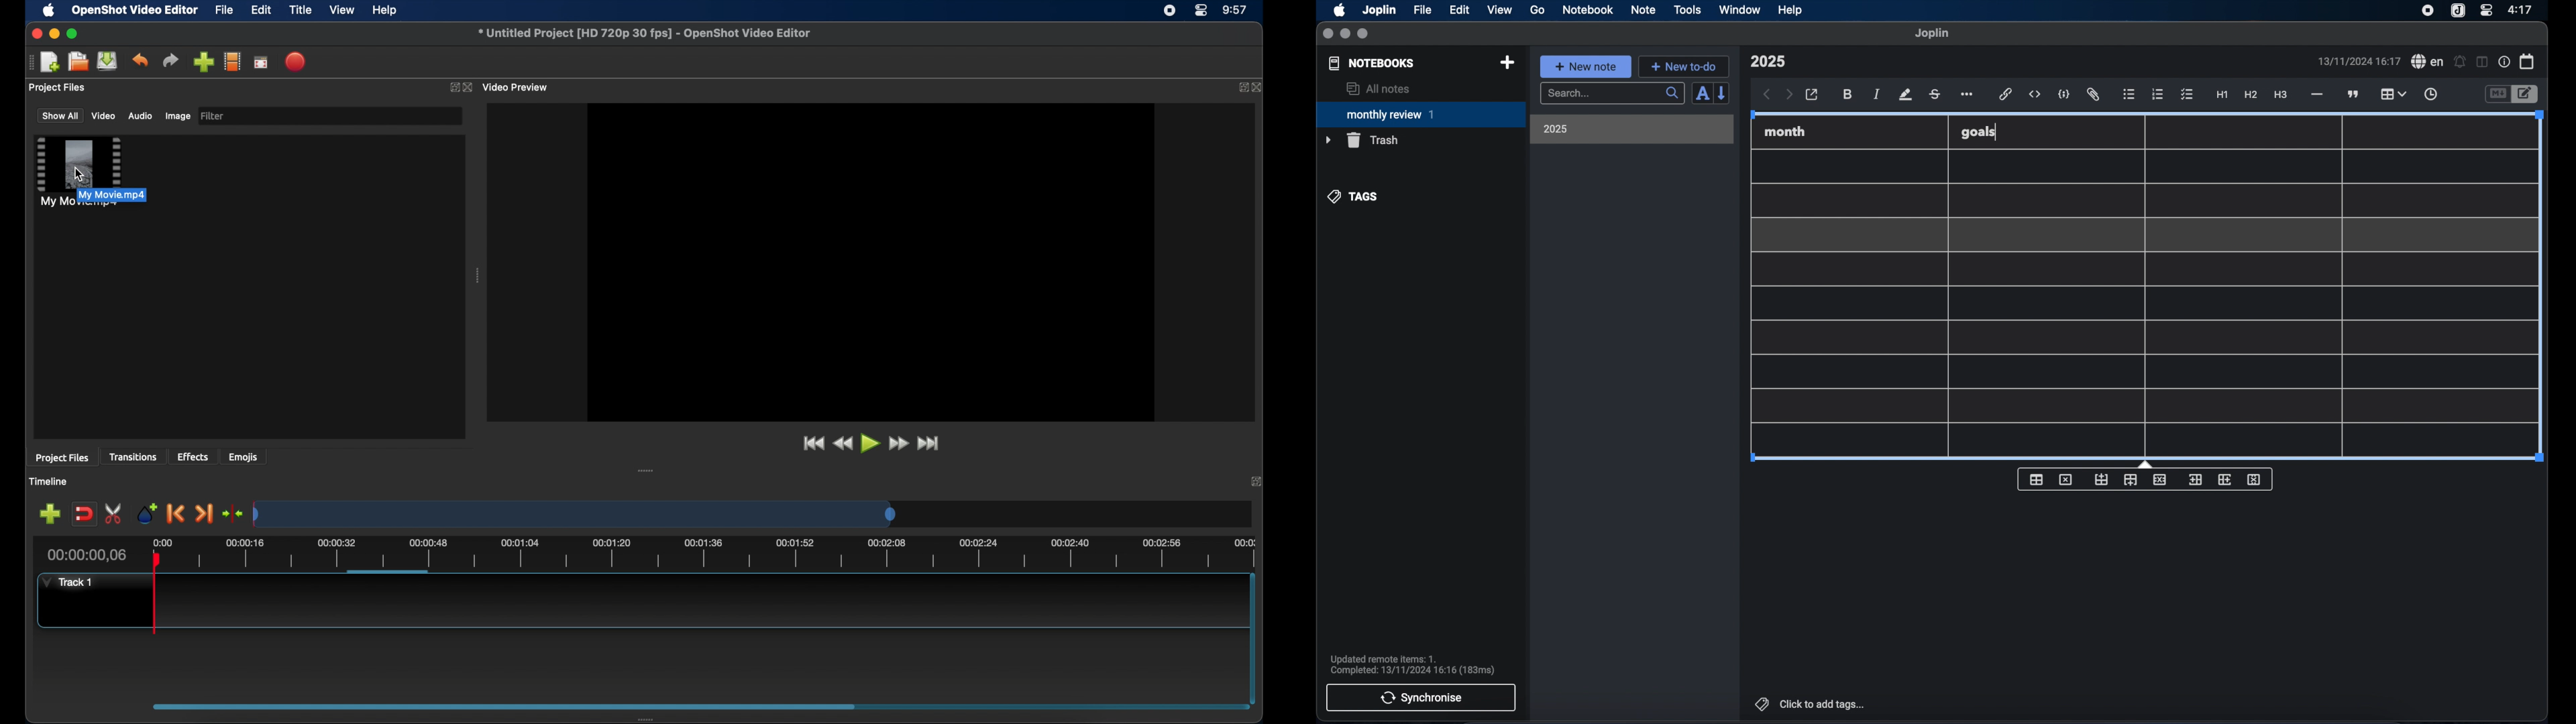  Describe the element at coordinates (1338, 10) in the screenshot. I see `apple icon` at that location.